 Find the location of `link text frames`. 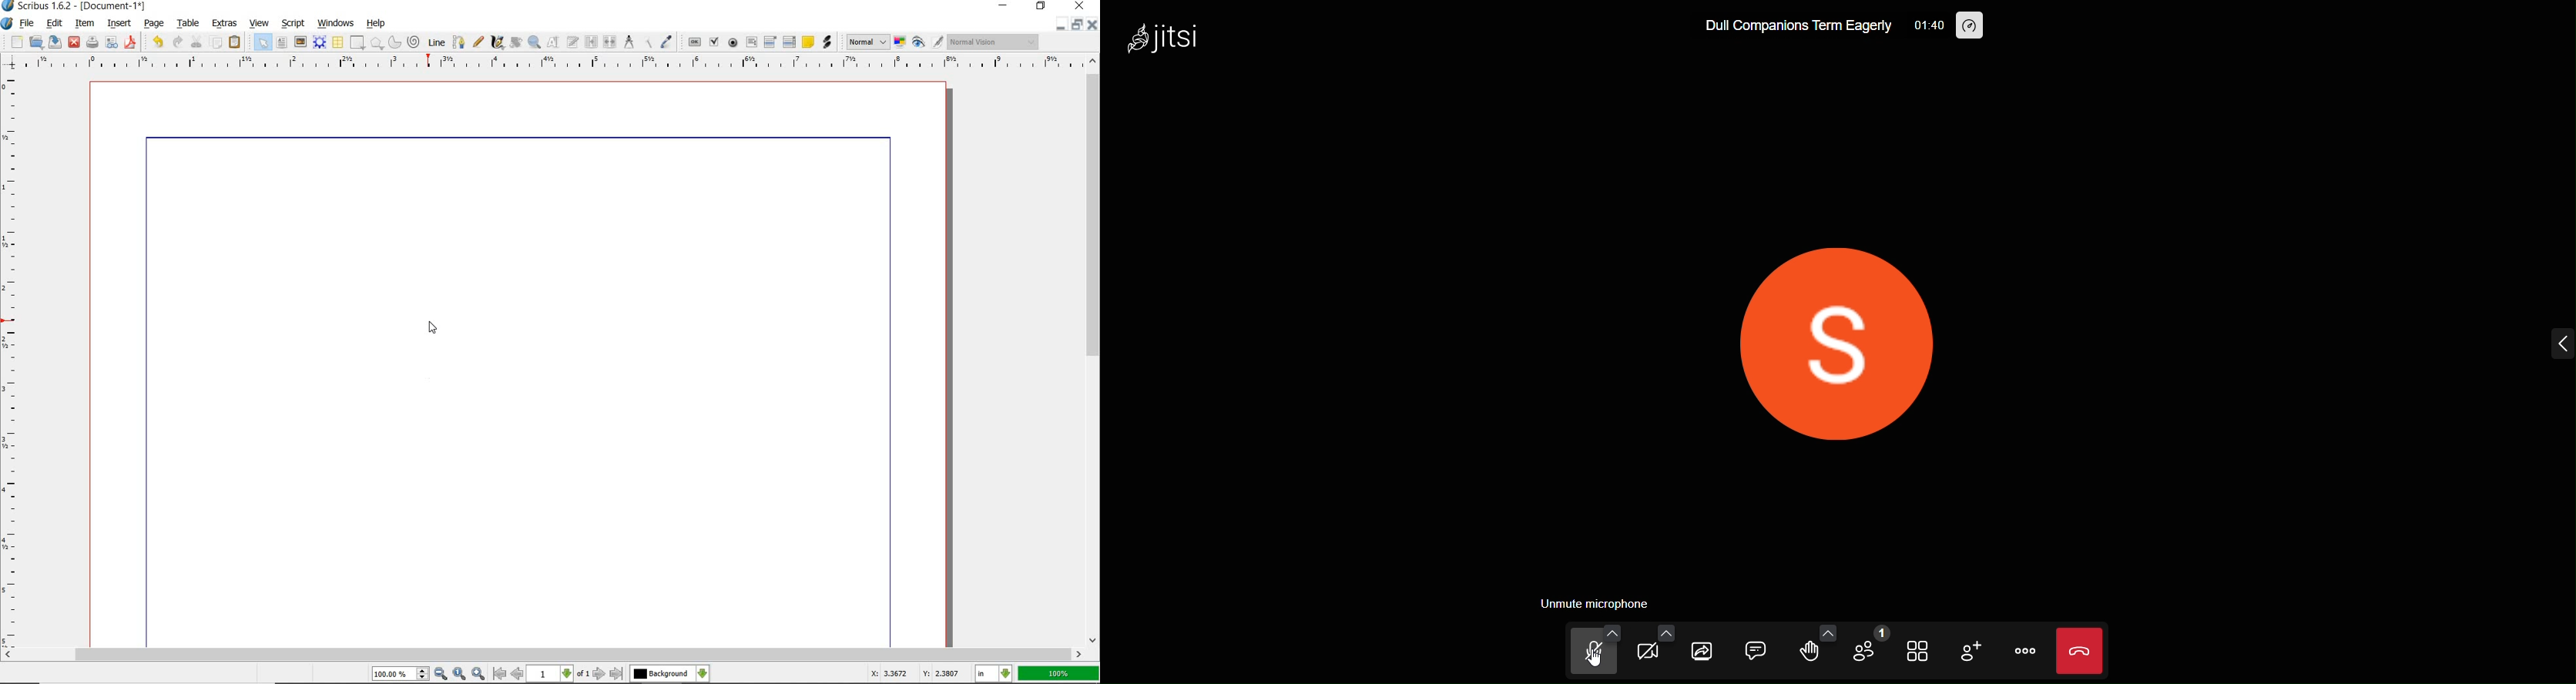

link text frames is located at coordinates (593, 41).